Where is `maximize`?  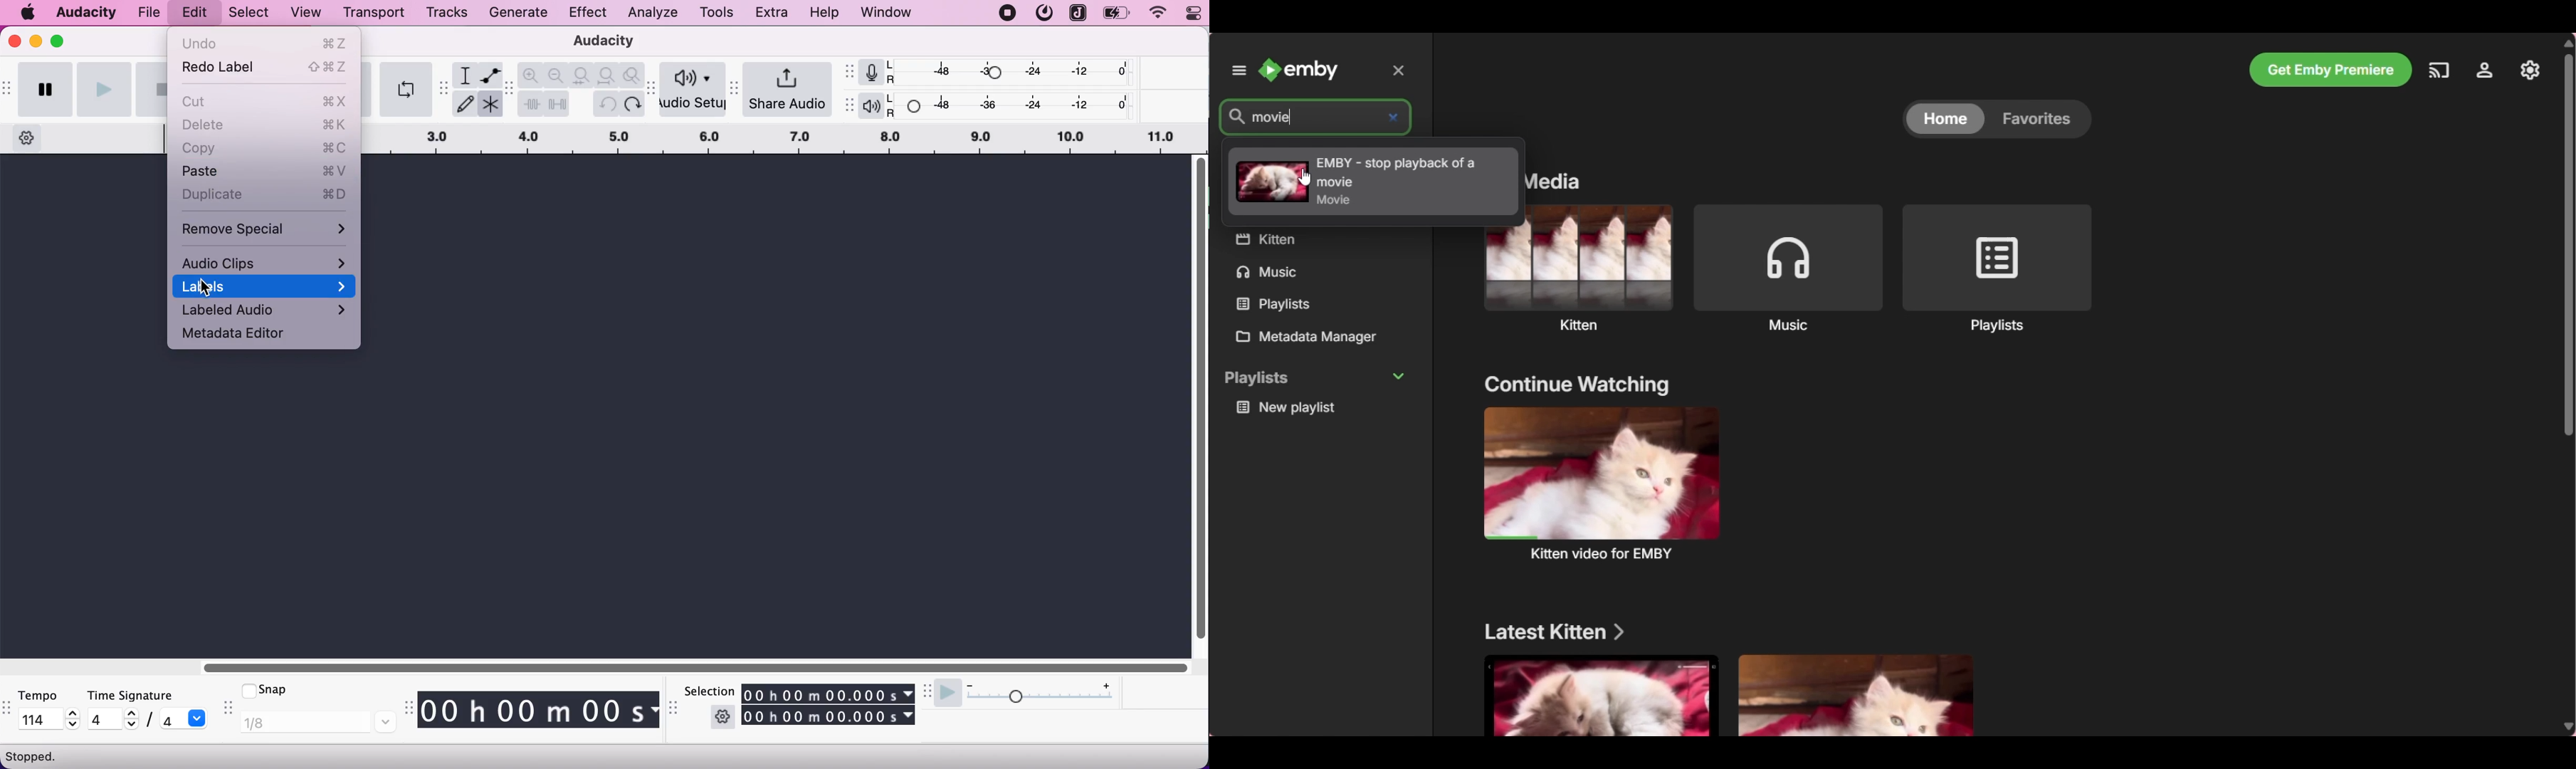 maximize is located at coordinates (64, 39).